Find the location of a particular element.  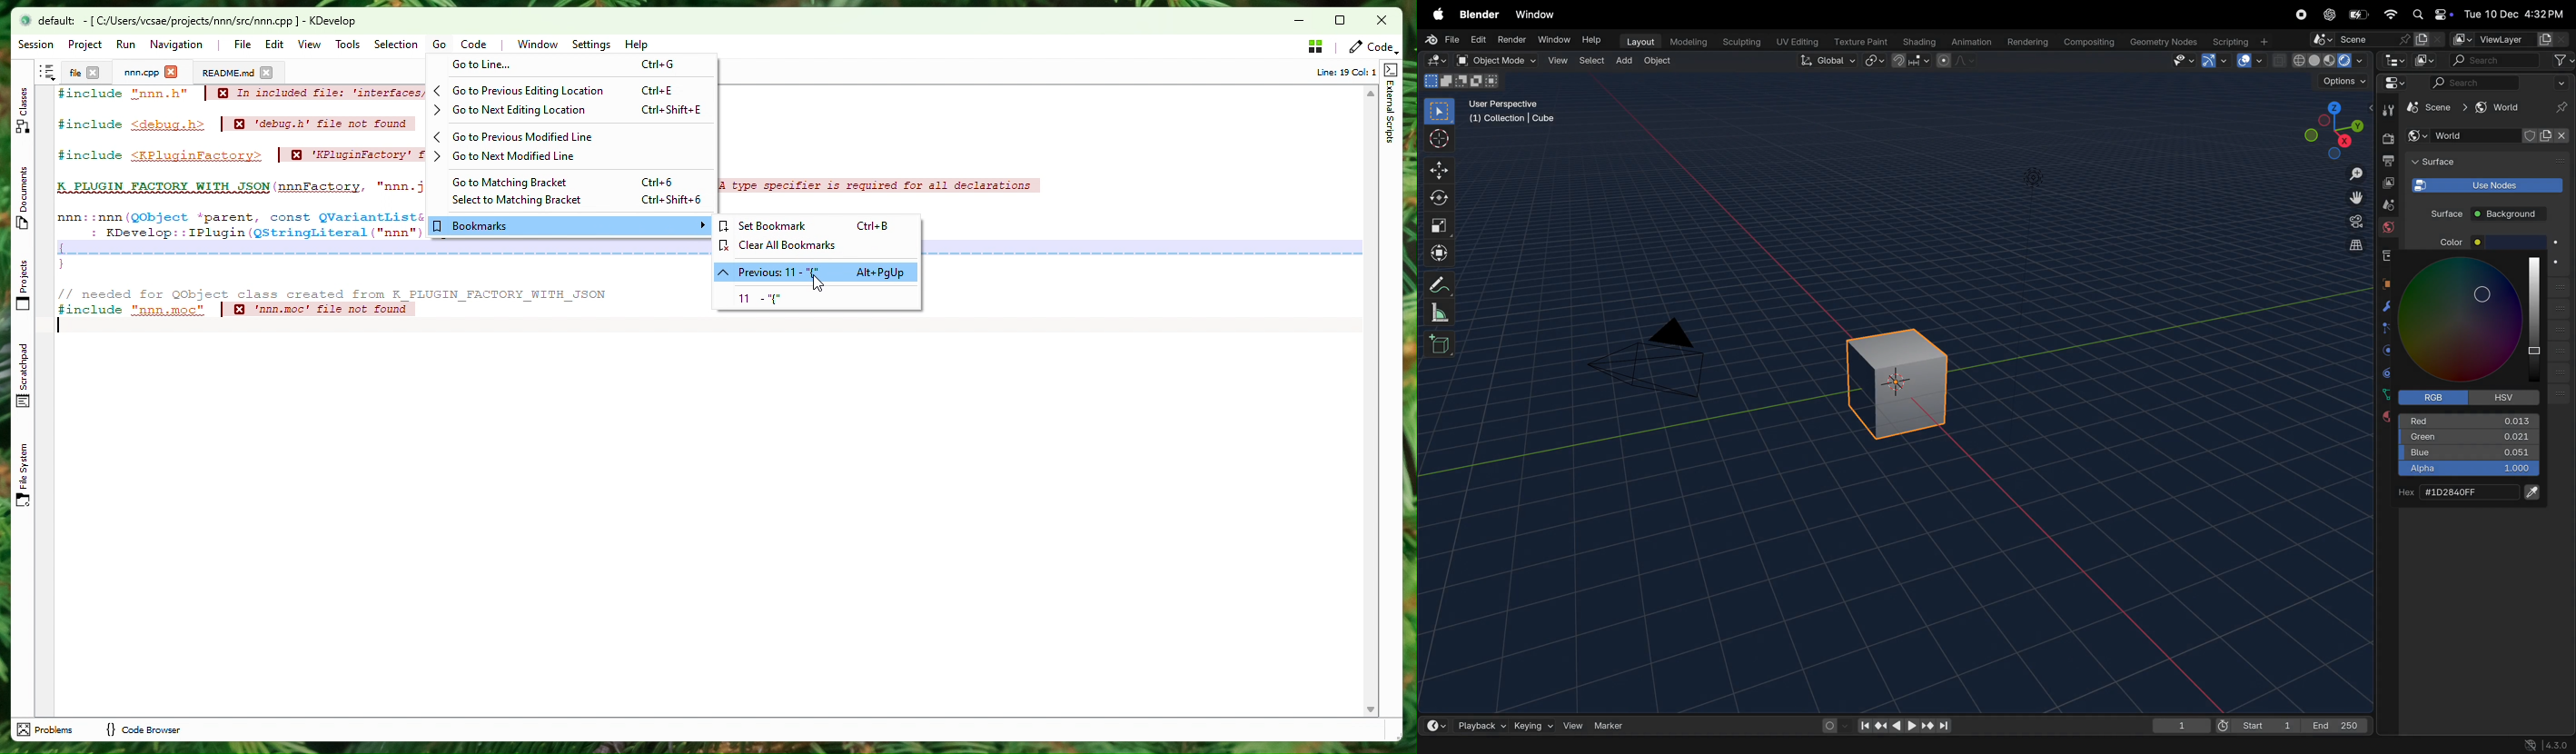

Modelling is located at coordinates (1685, 42).